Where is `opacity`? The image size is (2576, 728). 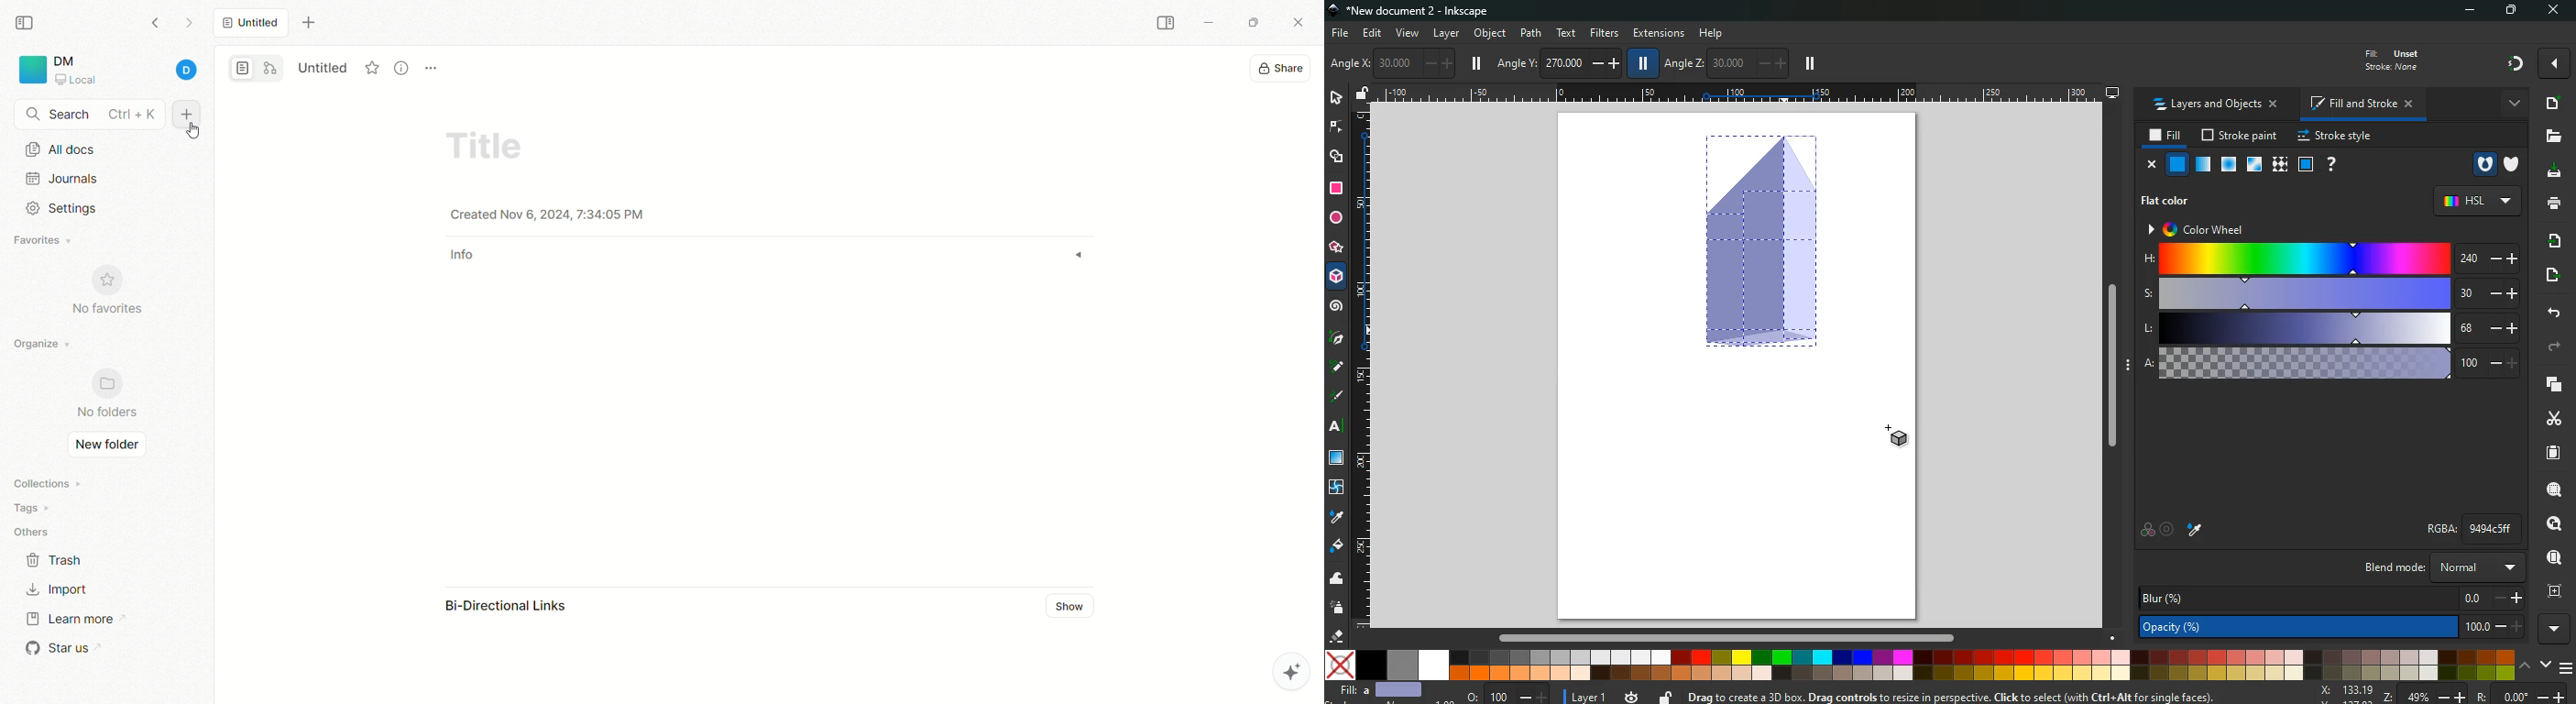 opacity is located at coordinates (2203, 165).